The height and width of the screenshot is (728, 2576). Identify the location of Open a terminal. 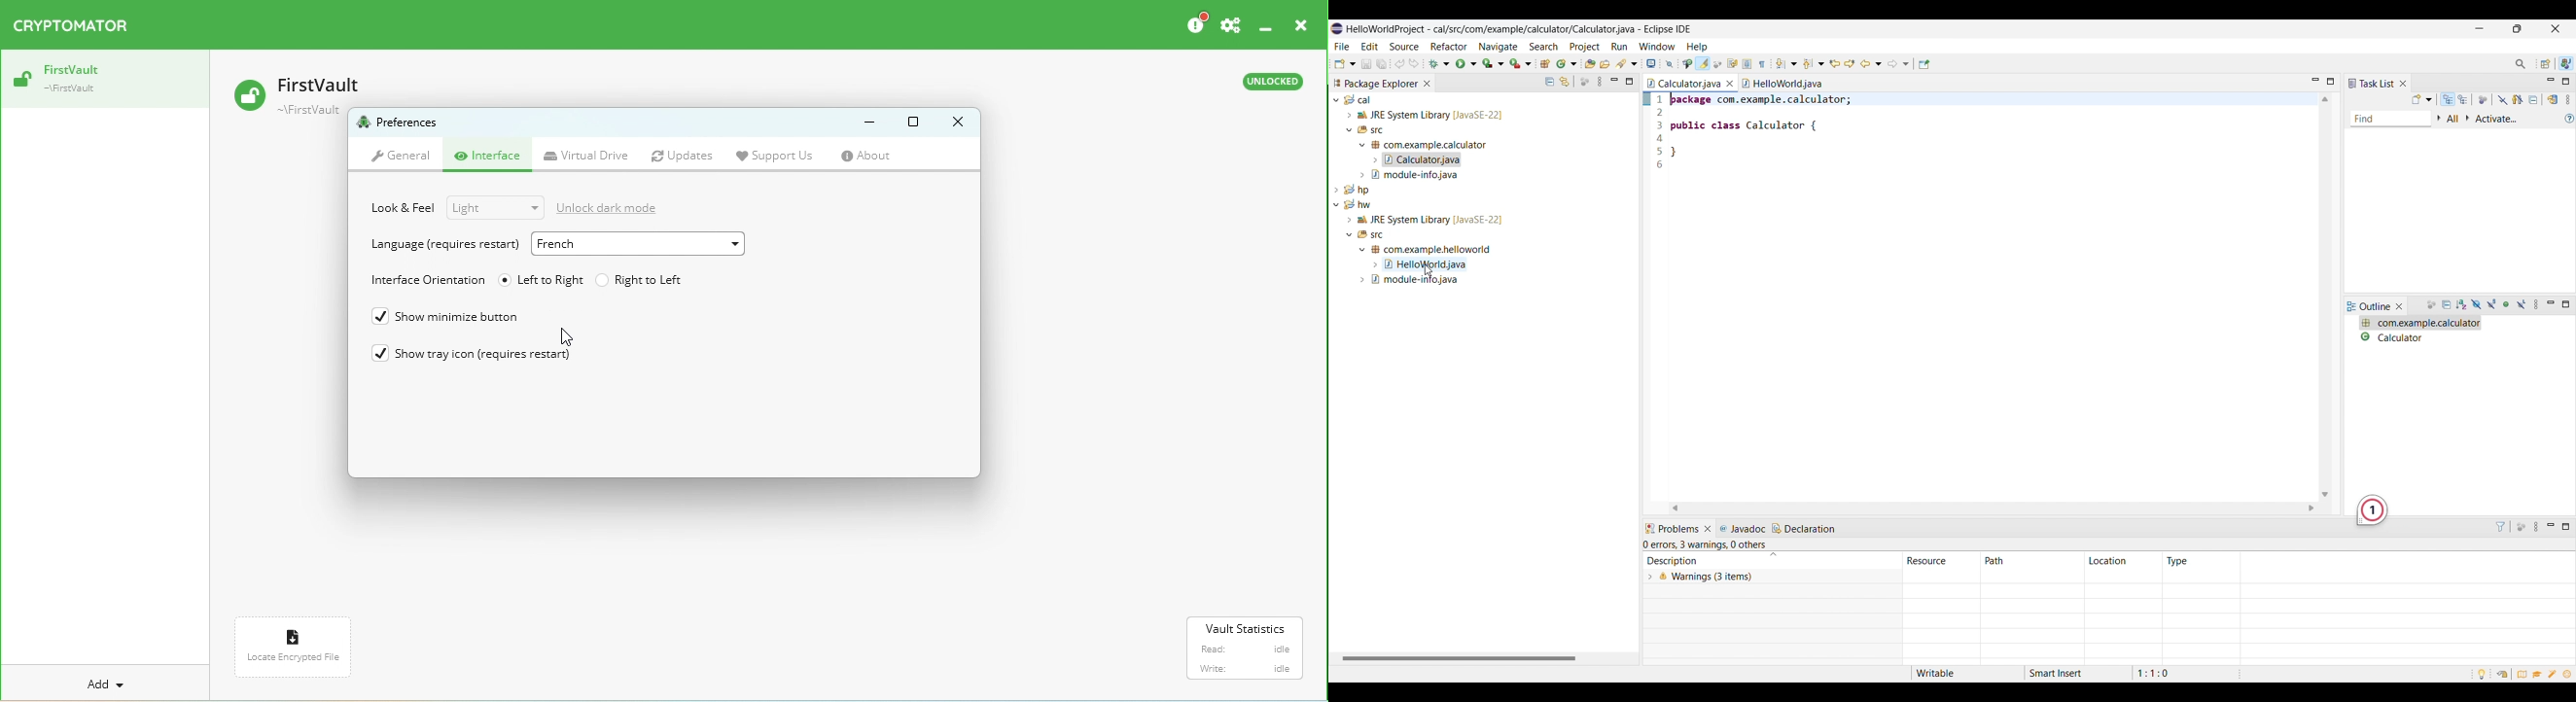
(1651, 64).